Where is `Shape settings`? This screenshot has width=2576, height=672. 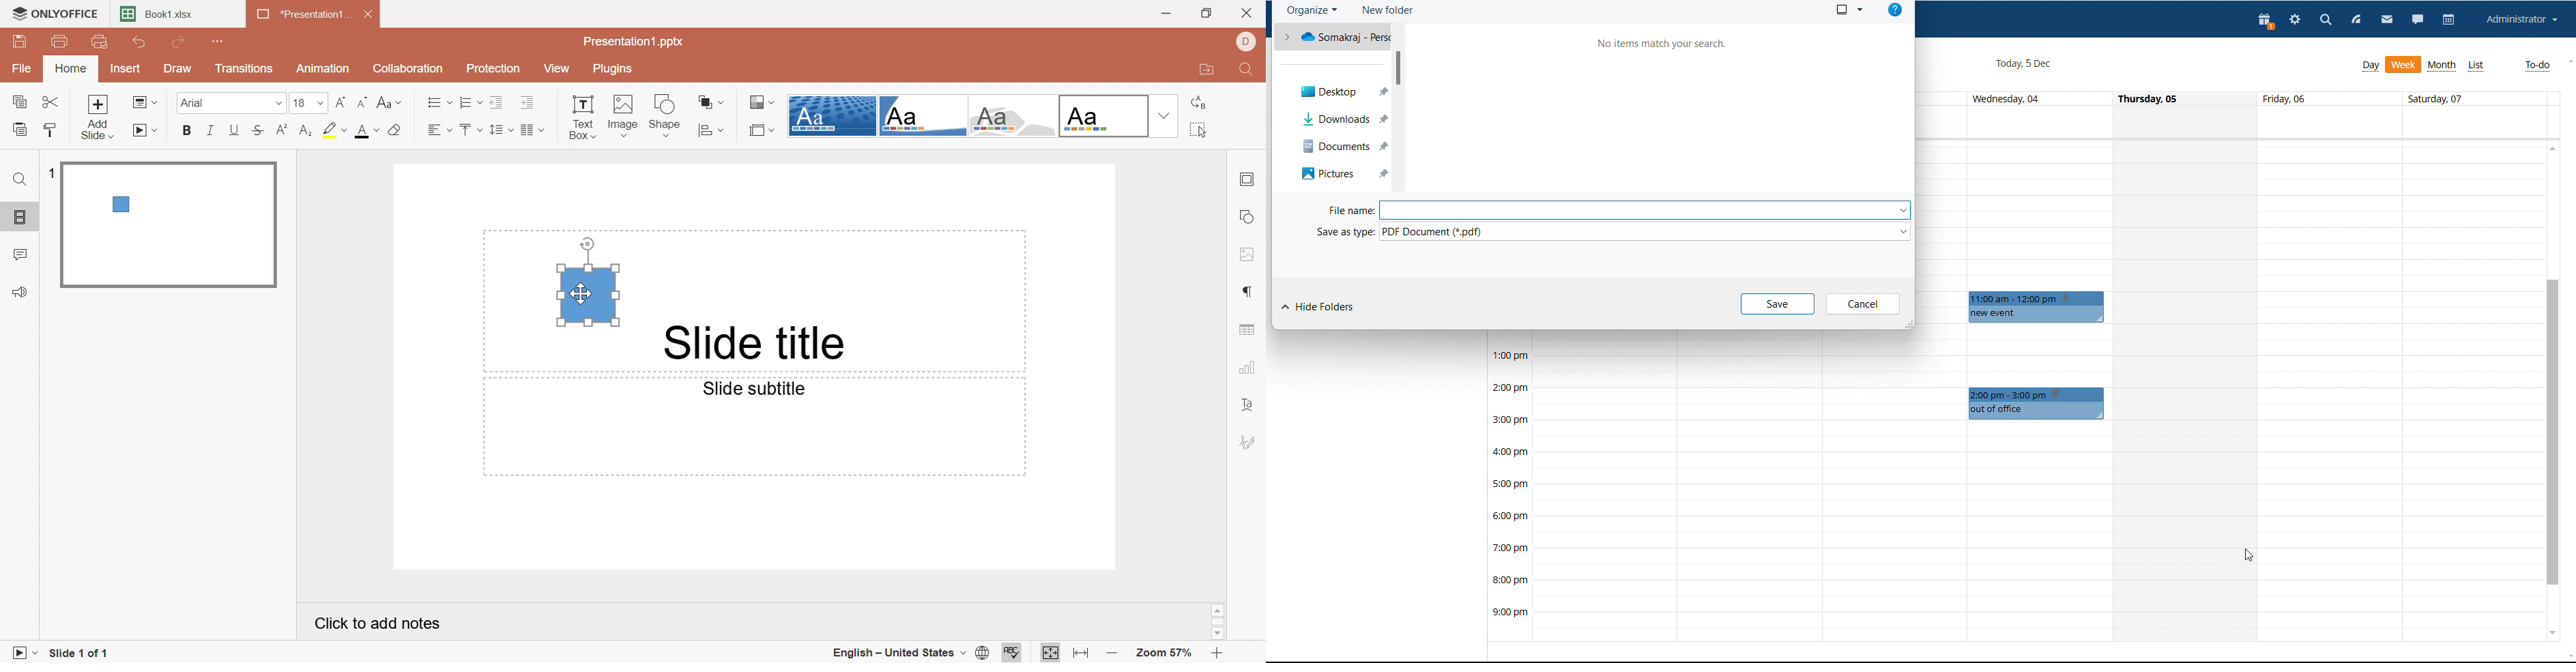 Shape settings is located at coordinates (1250, 221).